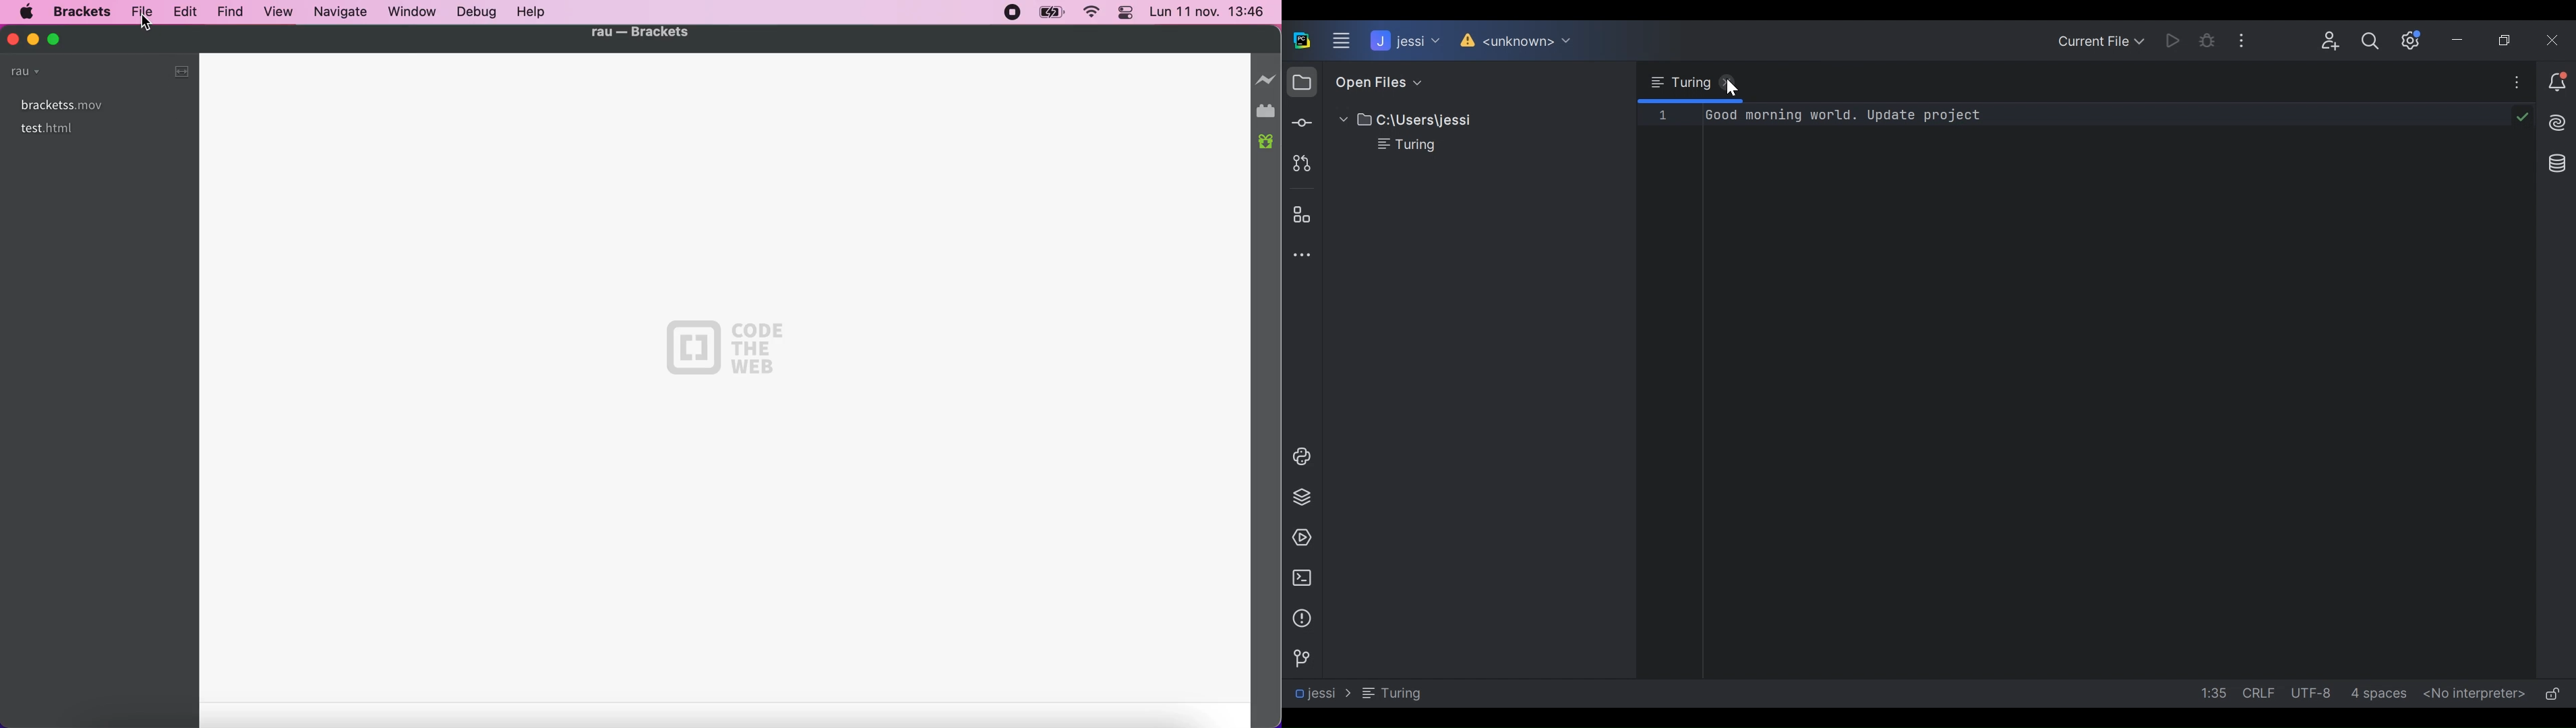 The image size is (2576, 728). I want to click on Version Control, so click(1512, 41).